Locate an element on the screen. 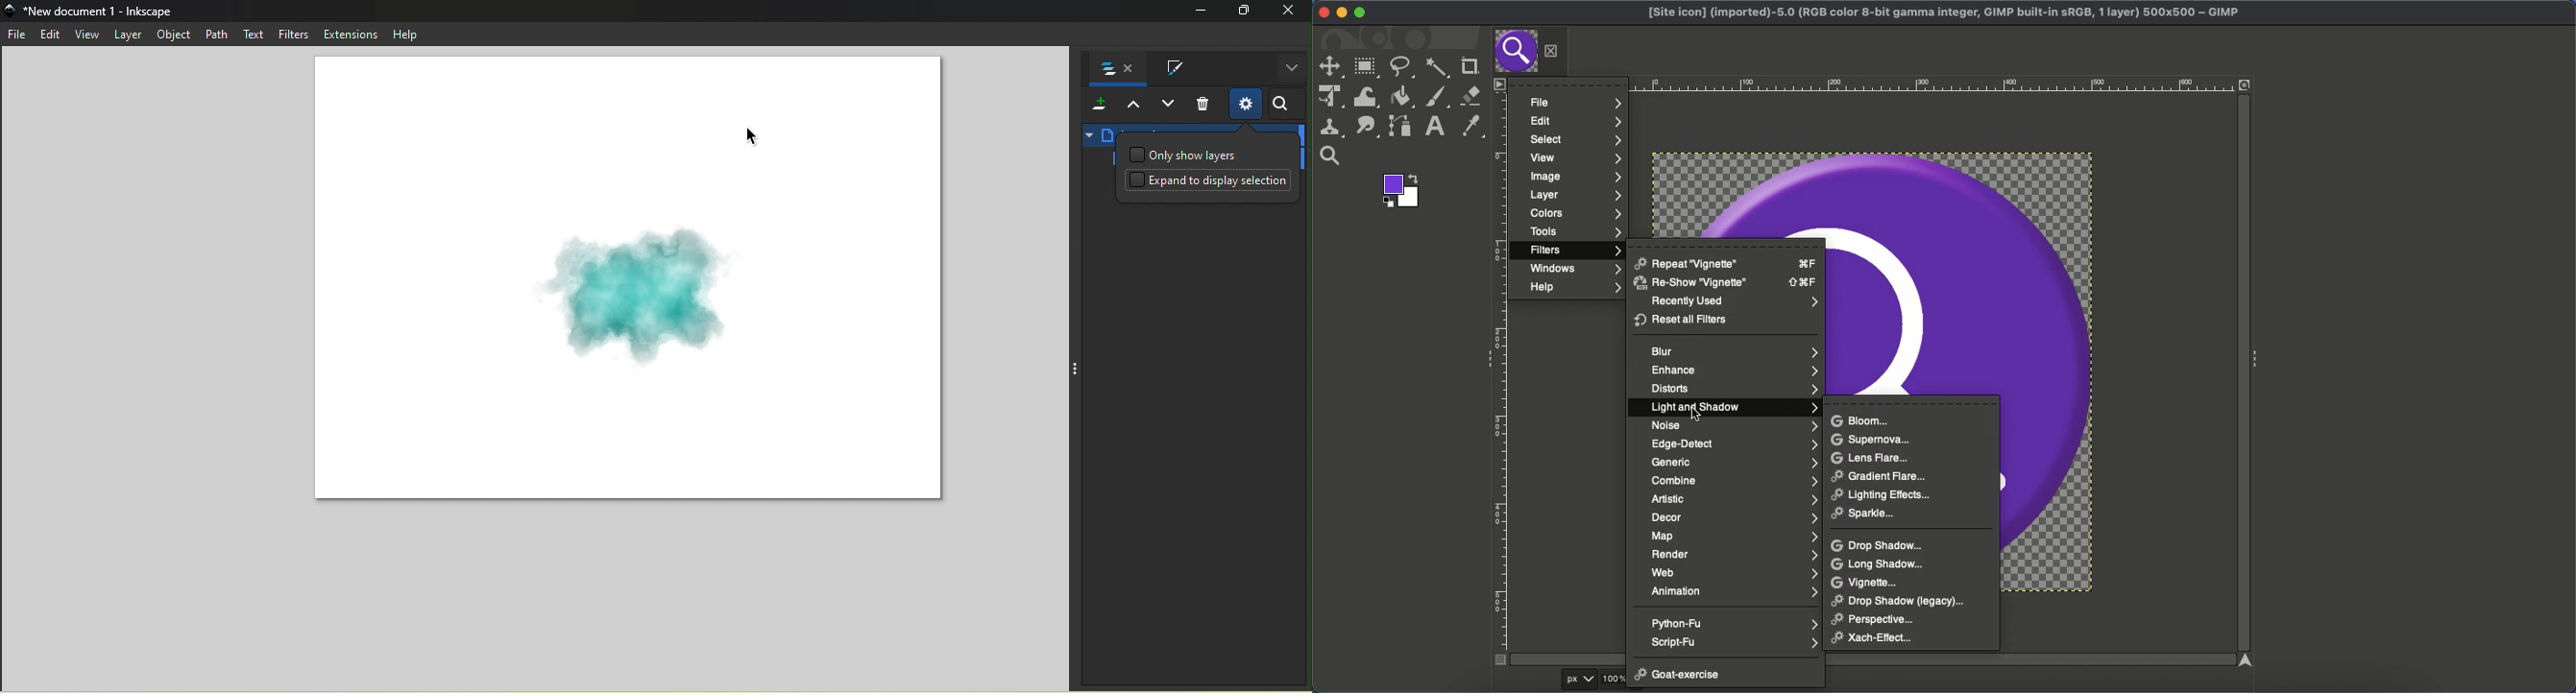 The image size is (2576, 700). Filters is located at coordinates (1573, 250).